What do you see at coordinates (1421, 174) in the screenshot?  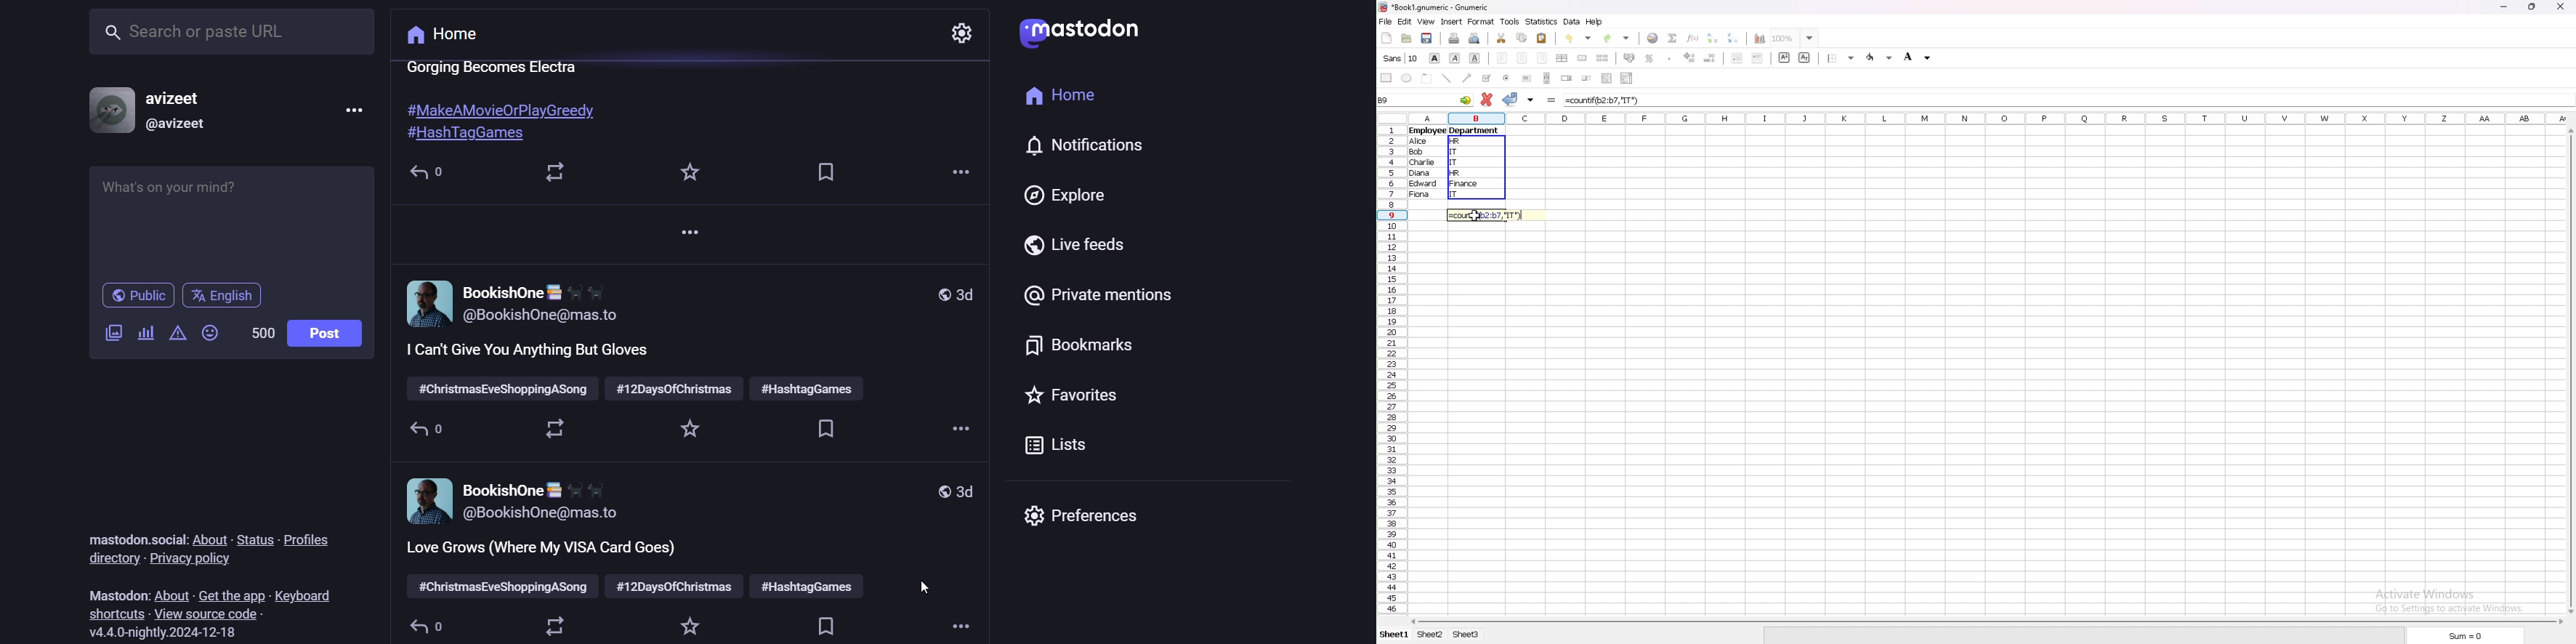 I see `diana` at bounding box center [1421, 174].